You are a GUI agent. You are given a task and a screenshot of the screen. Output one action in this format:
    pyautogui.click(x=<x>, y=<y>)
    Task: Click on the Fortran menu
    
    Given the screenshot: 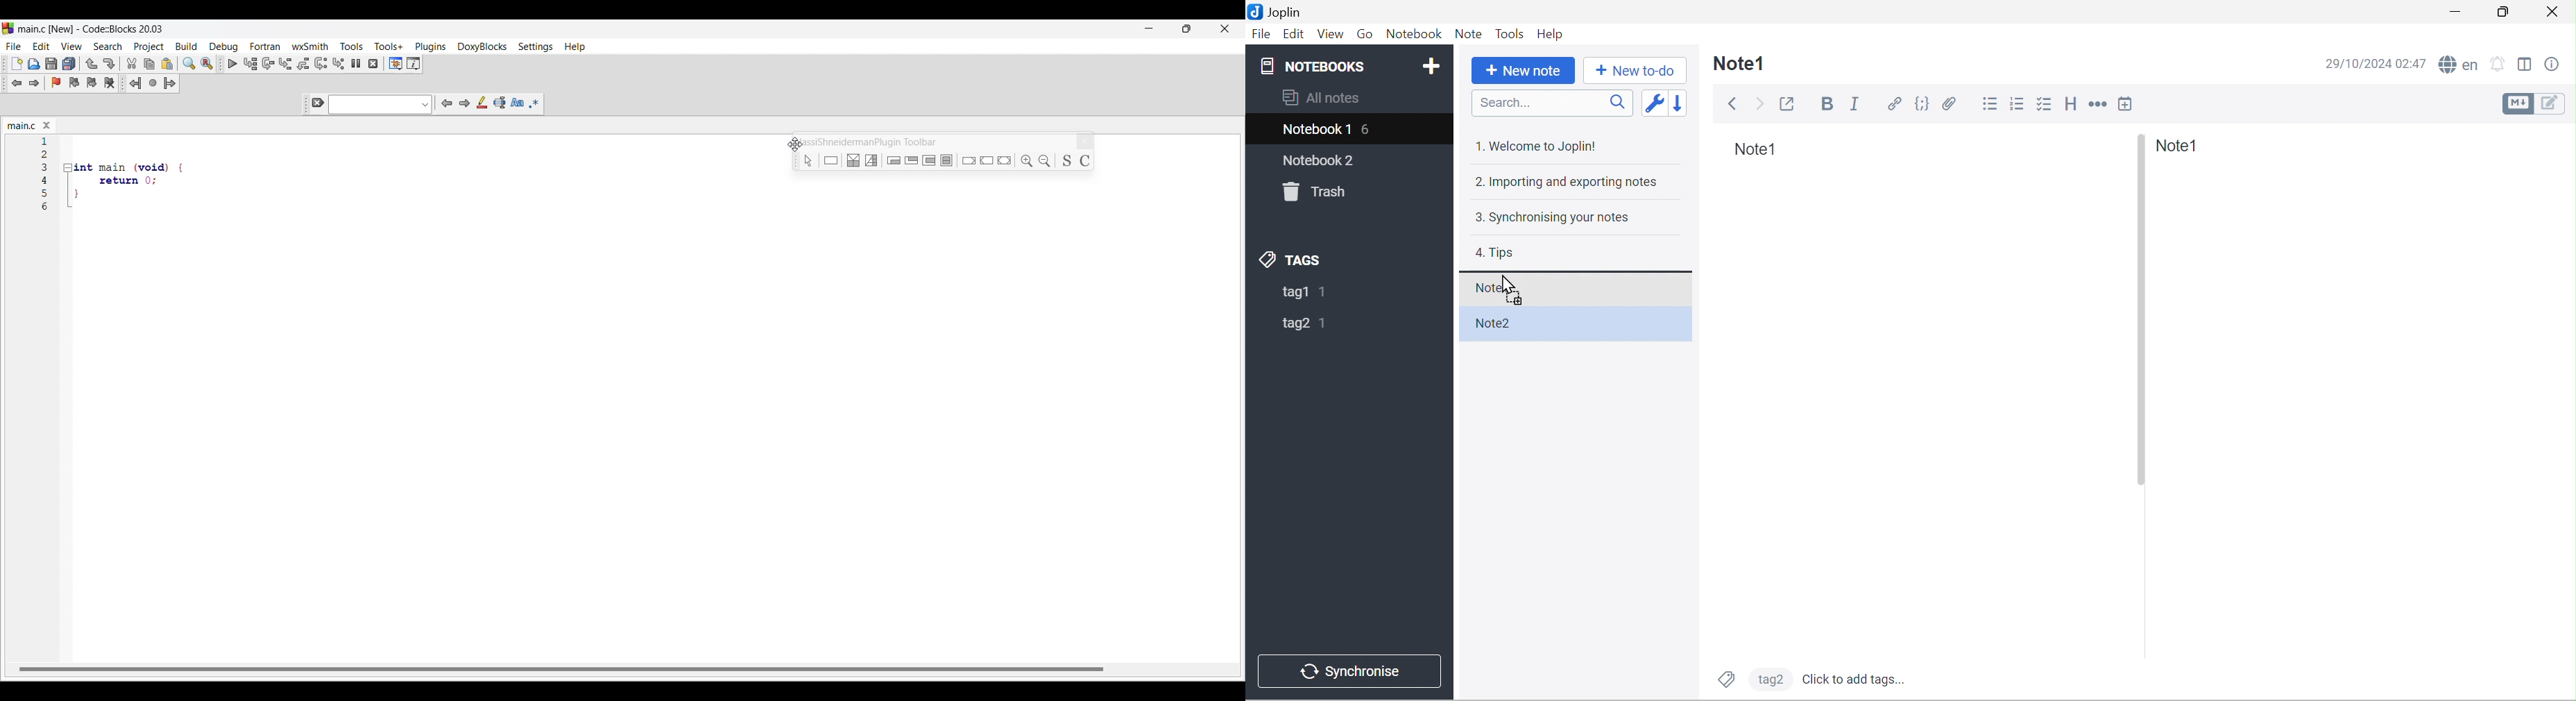 What is the action you would take?
    pyautogui.click(x=265, y=46)
    